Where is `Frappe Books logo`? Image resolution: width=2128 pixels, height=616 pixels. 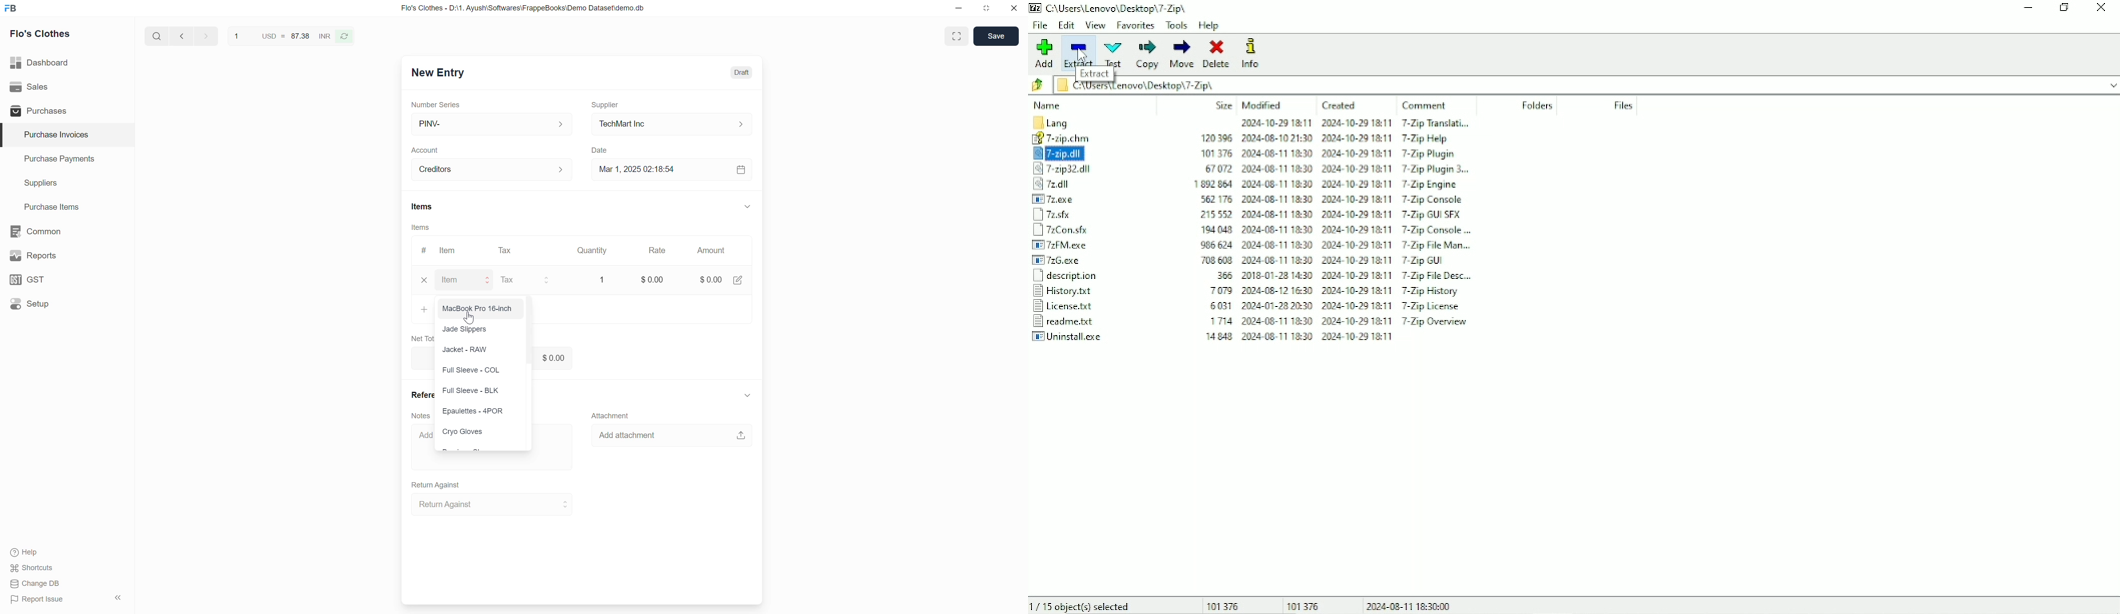 Frappe Books logo is located at coordinates (10, 8).